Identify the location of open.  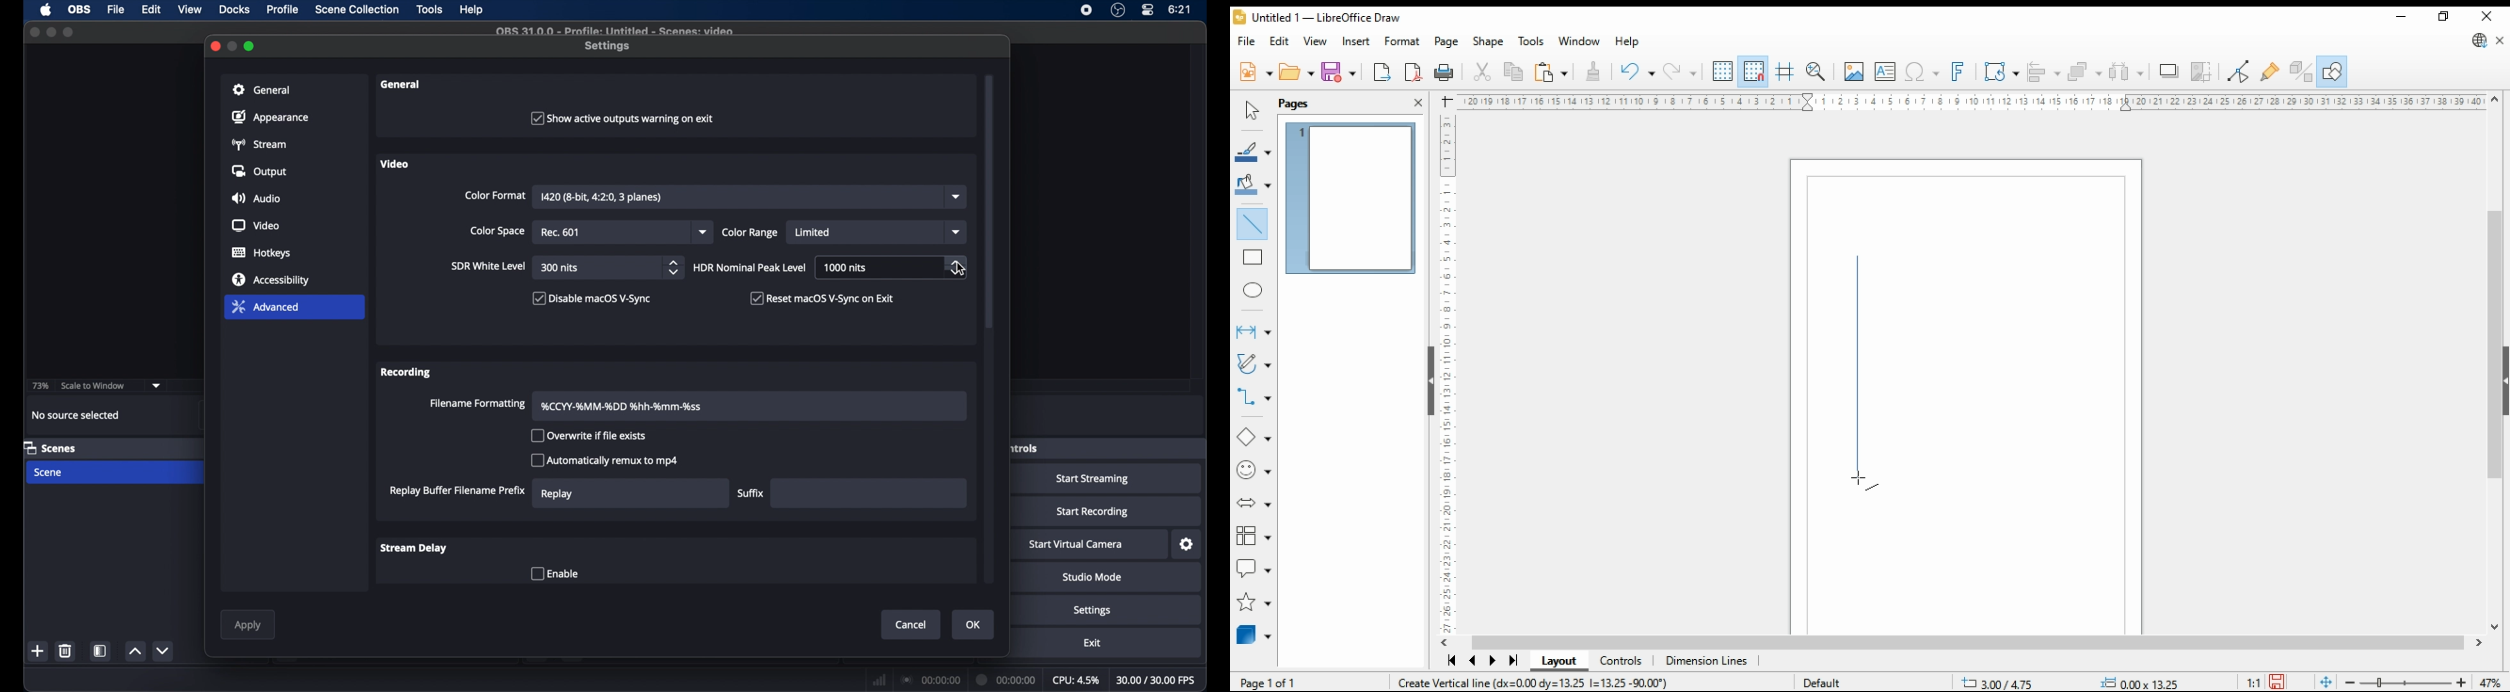
(1296, 73).